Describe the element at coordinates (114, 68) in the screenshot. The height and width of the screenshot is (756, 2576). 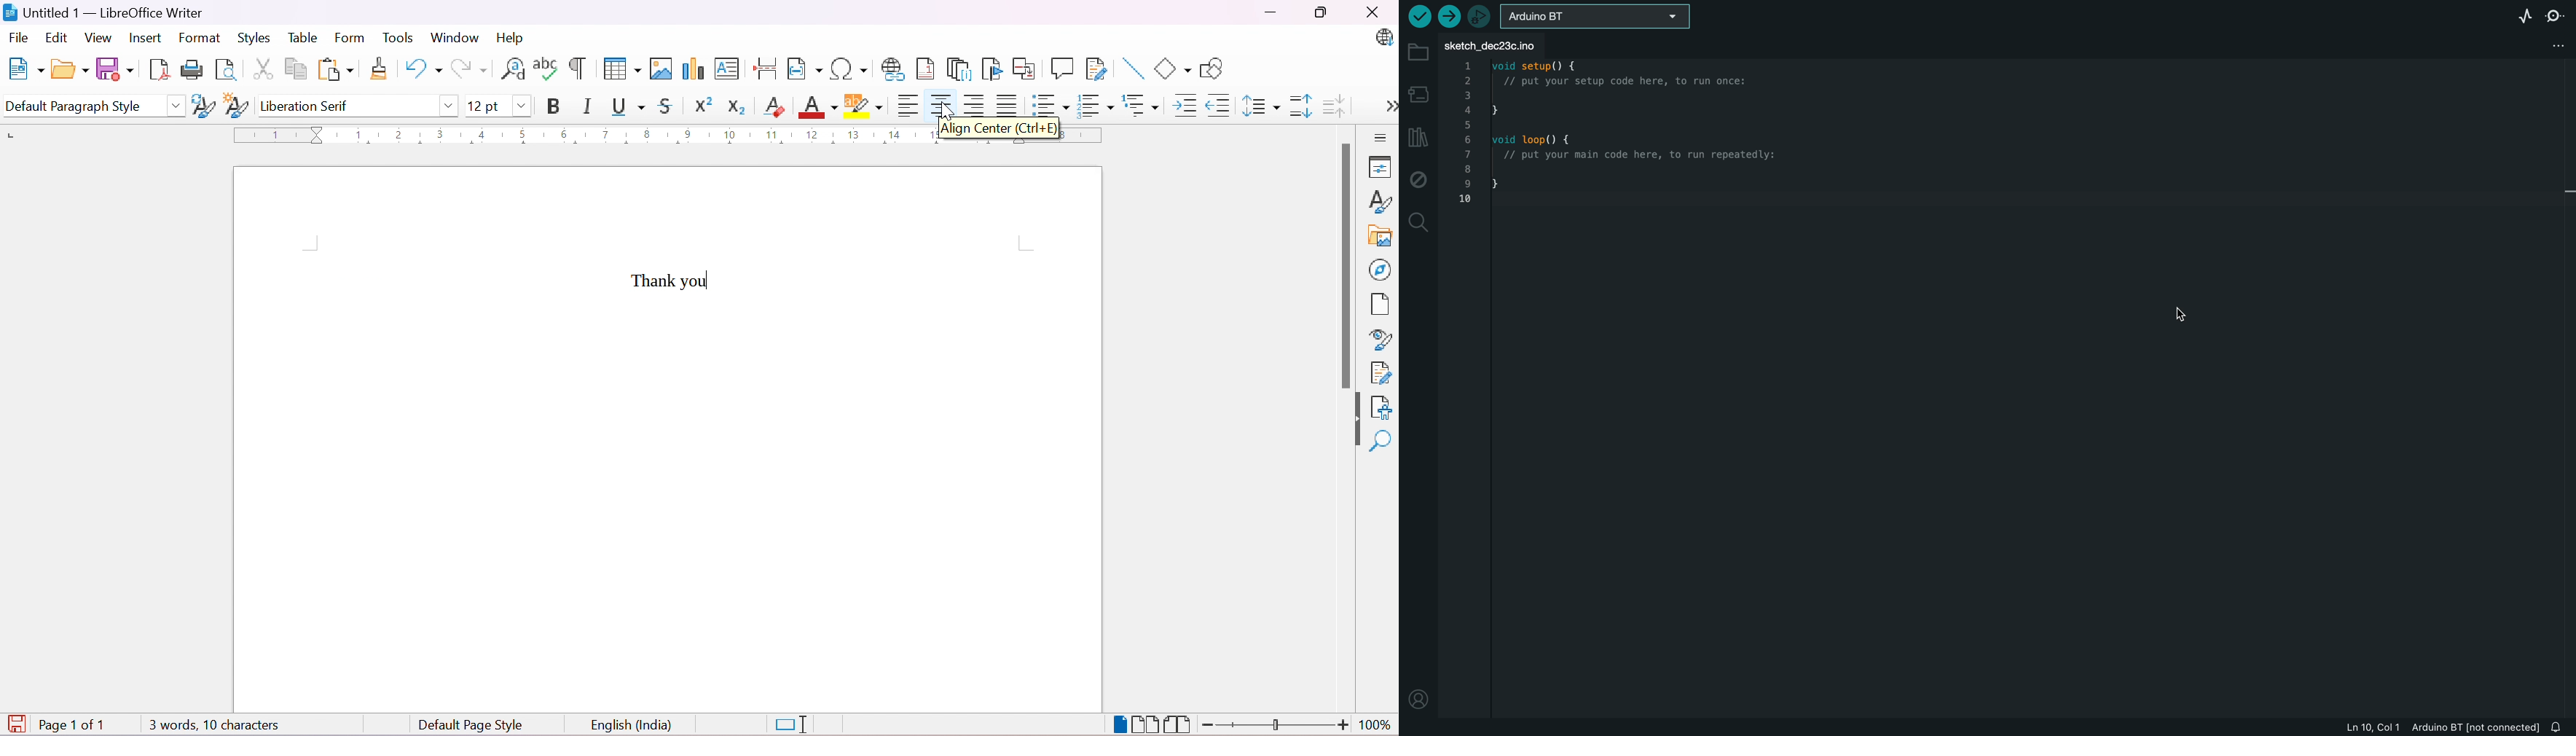
I see `Save` at that location.